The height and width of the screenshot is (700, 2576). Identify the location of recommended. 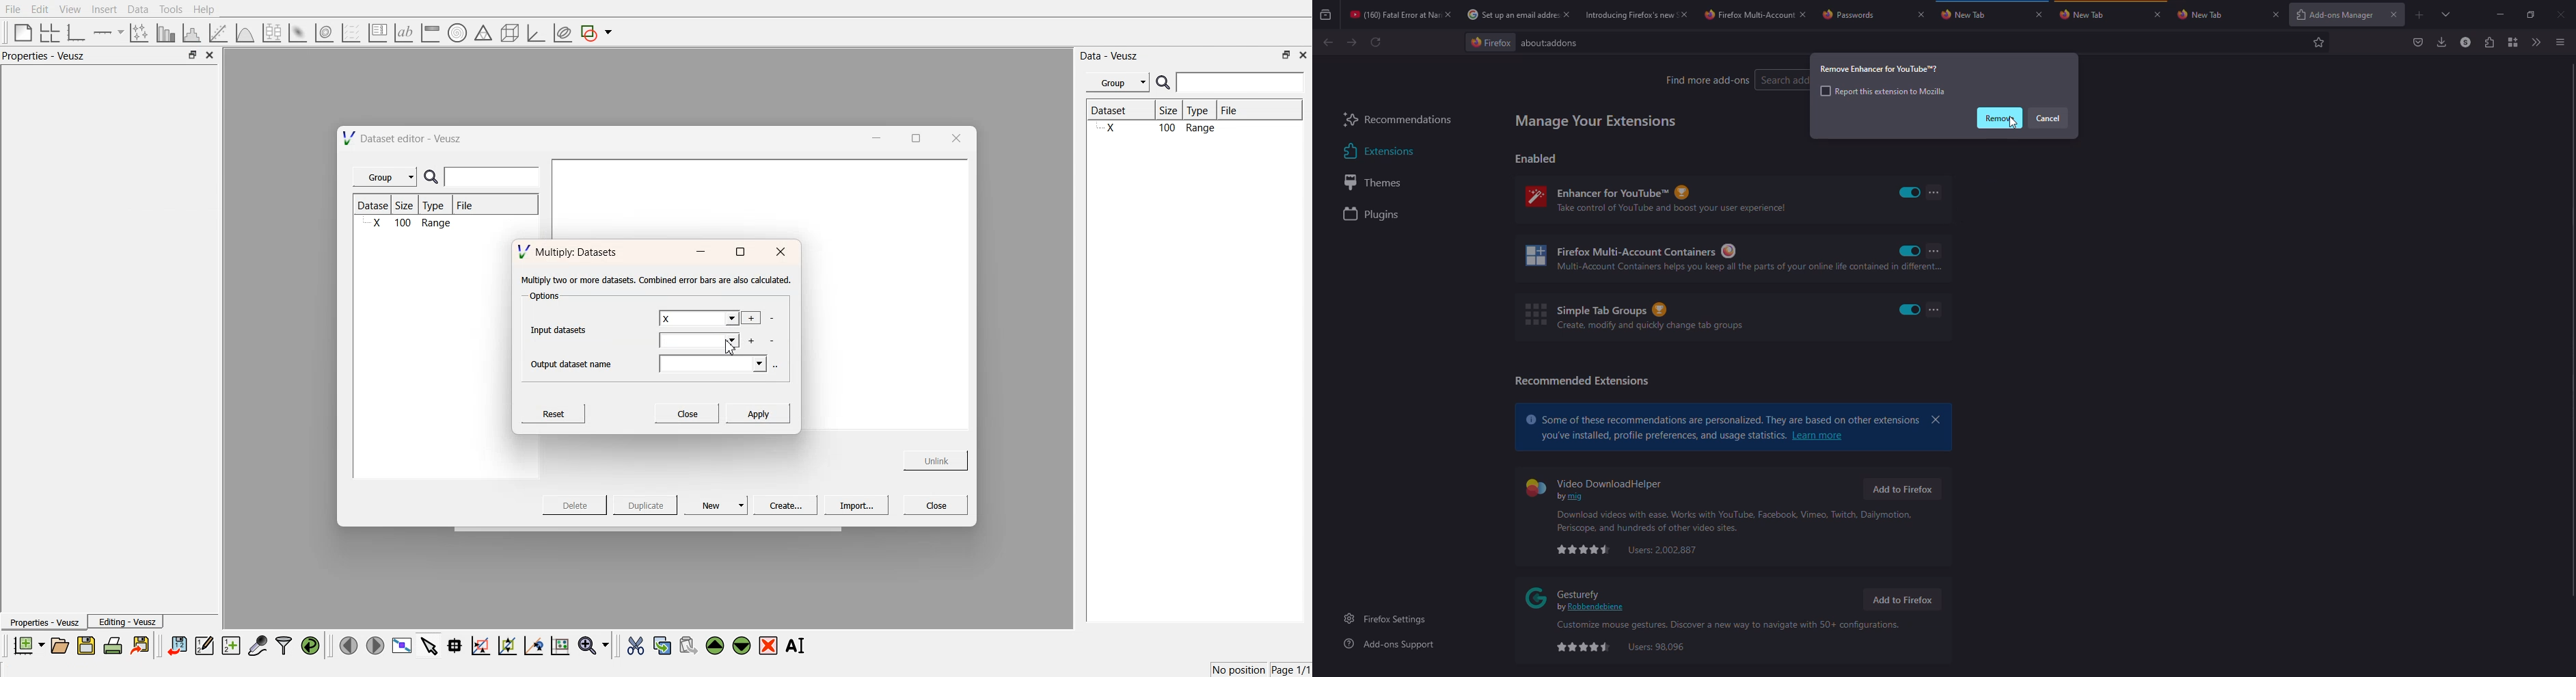
(1581, 381).